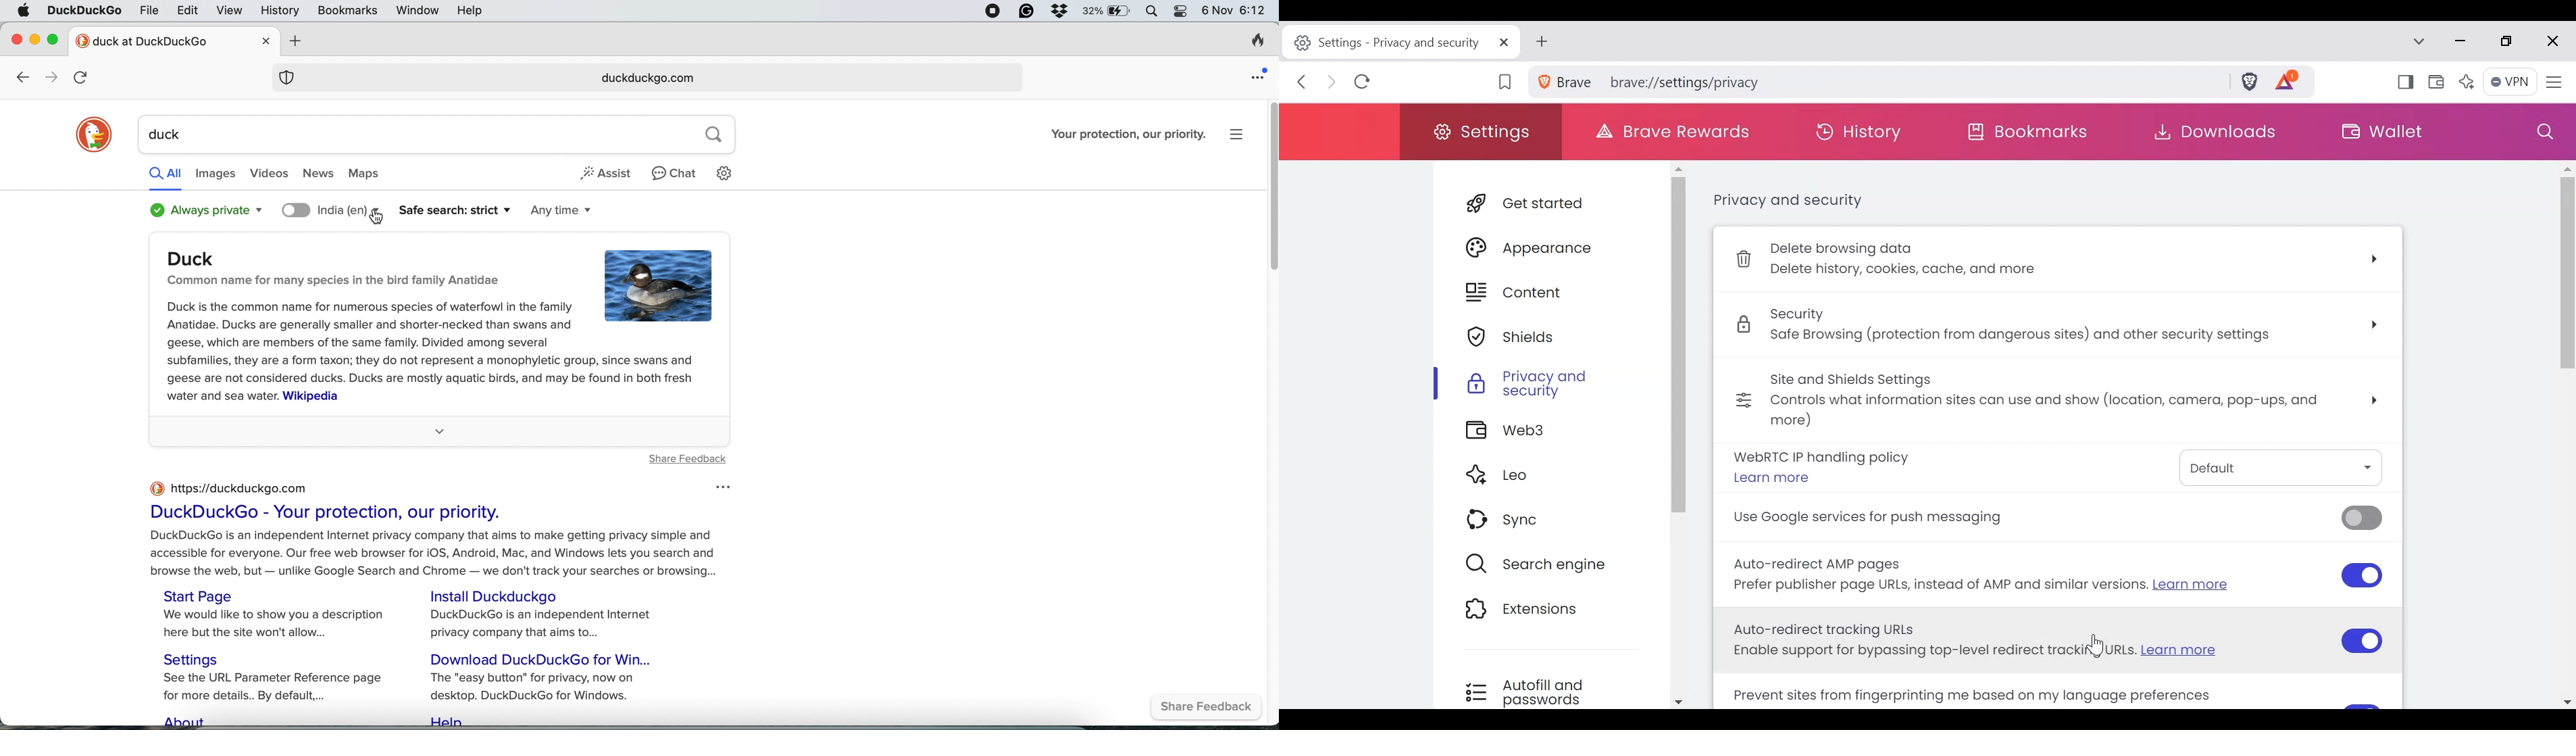  Describe the element at coordinates (440, 430) in the screenshot. I see `more` at that location.